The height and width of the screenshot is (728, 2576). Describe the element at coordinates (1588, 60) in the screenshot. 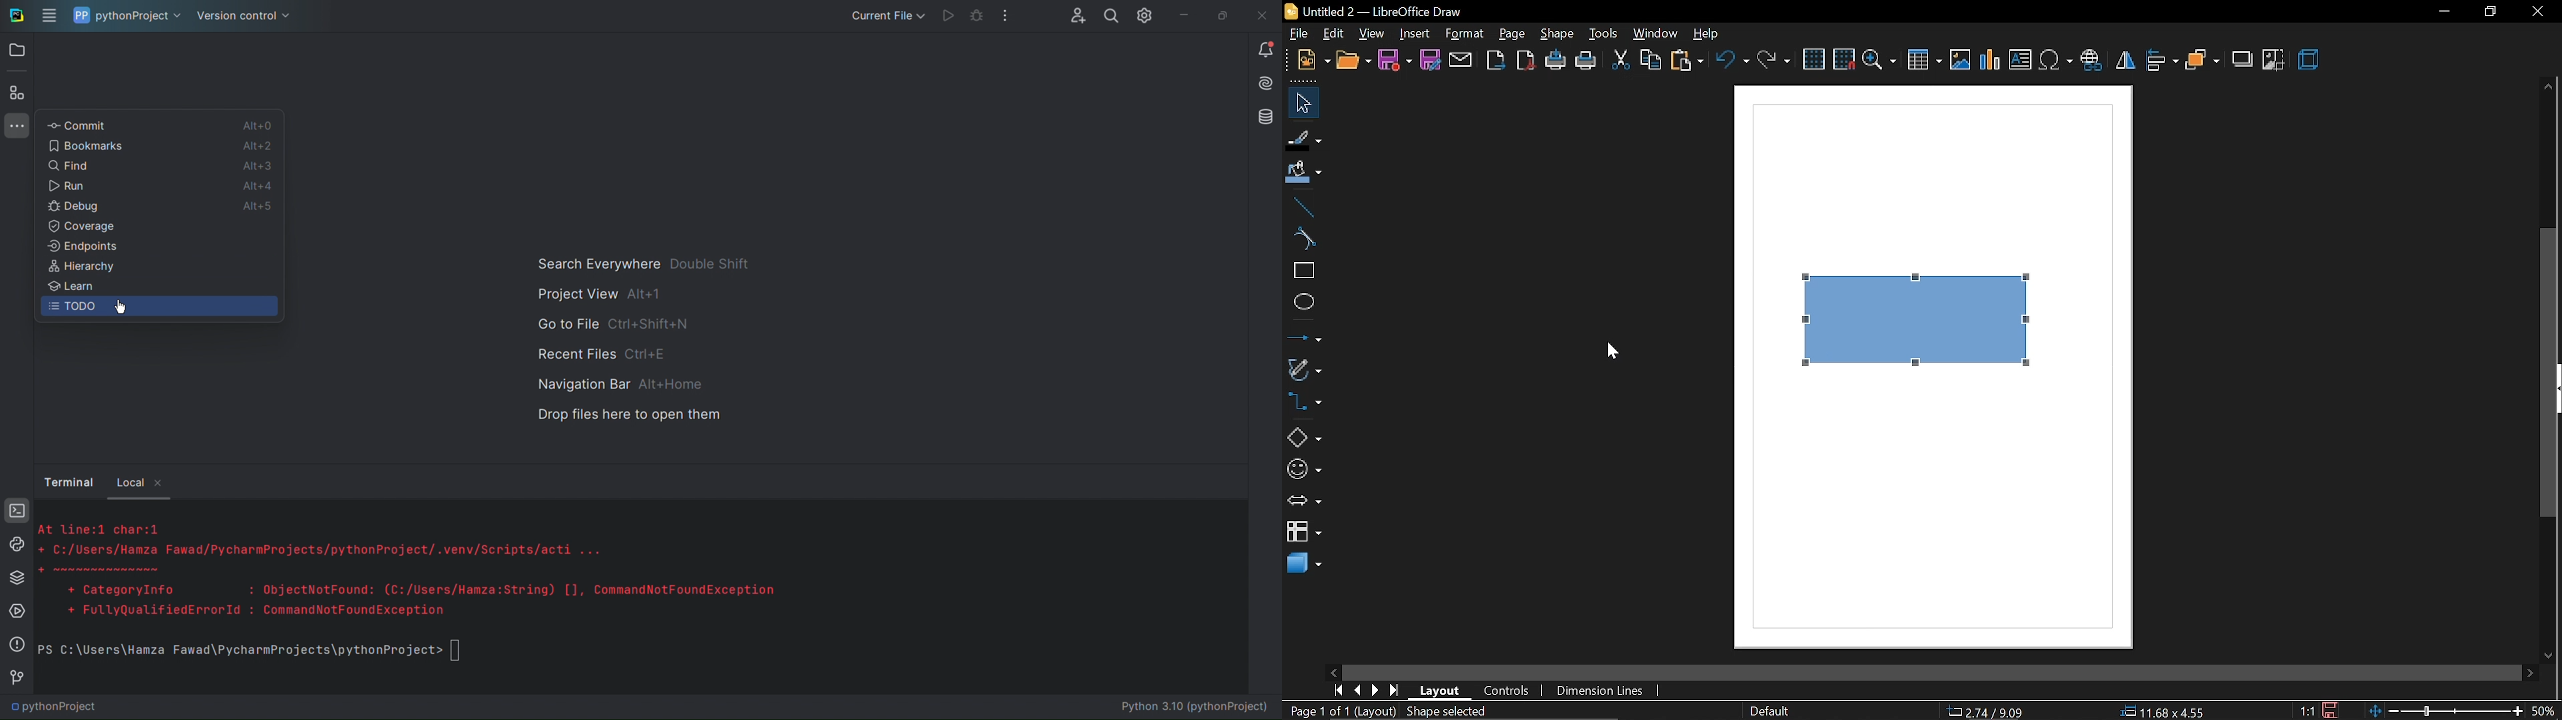

I see `print` at that location.